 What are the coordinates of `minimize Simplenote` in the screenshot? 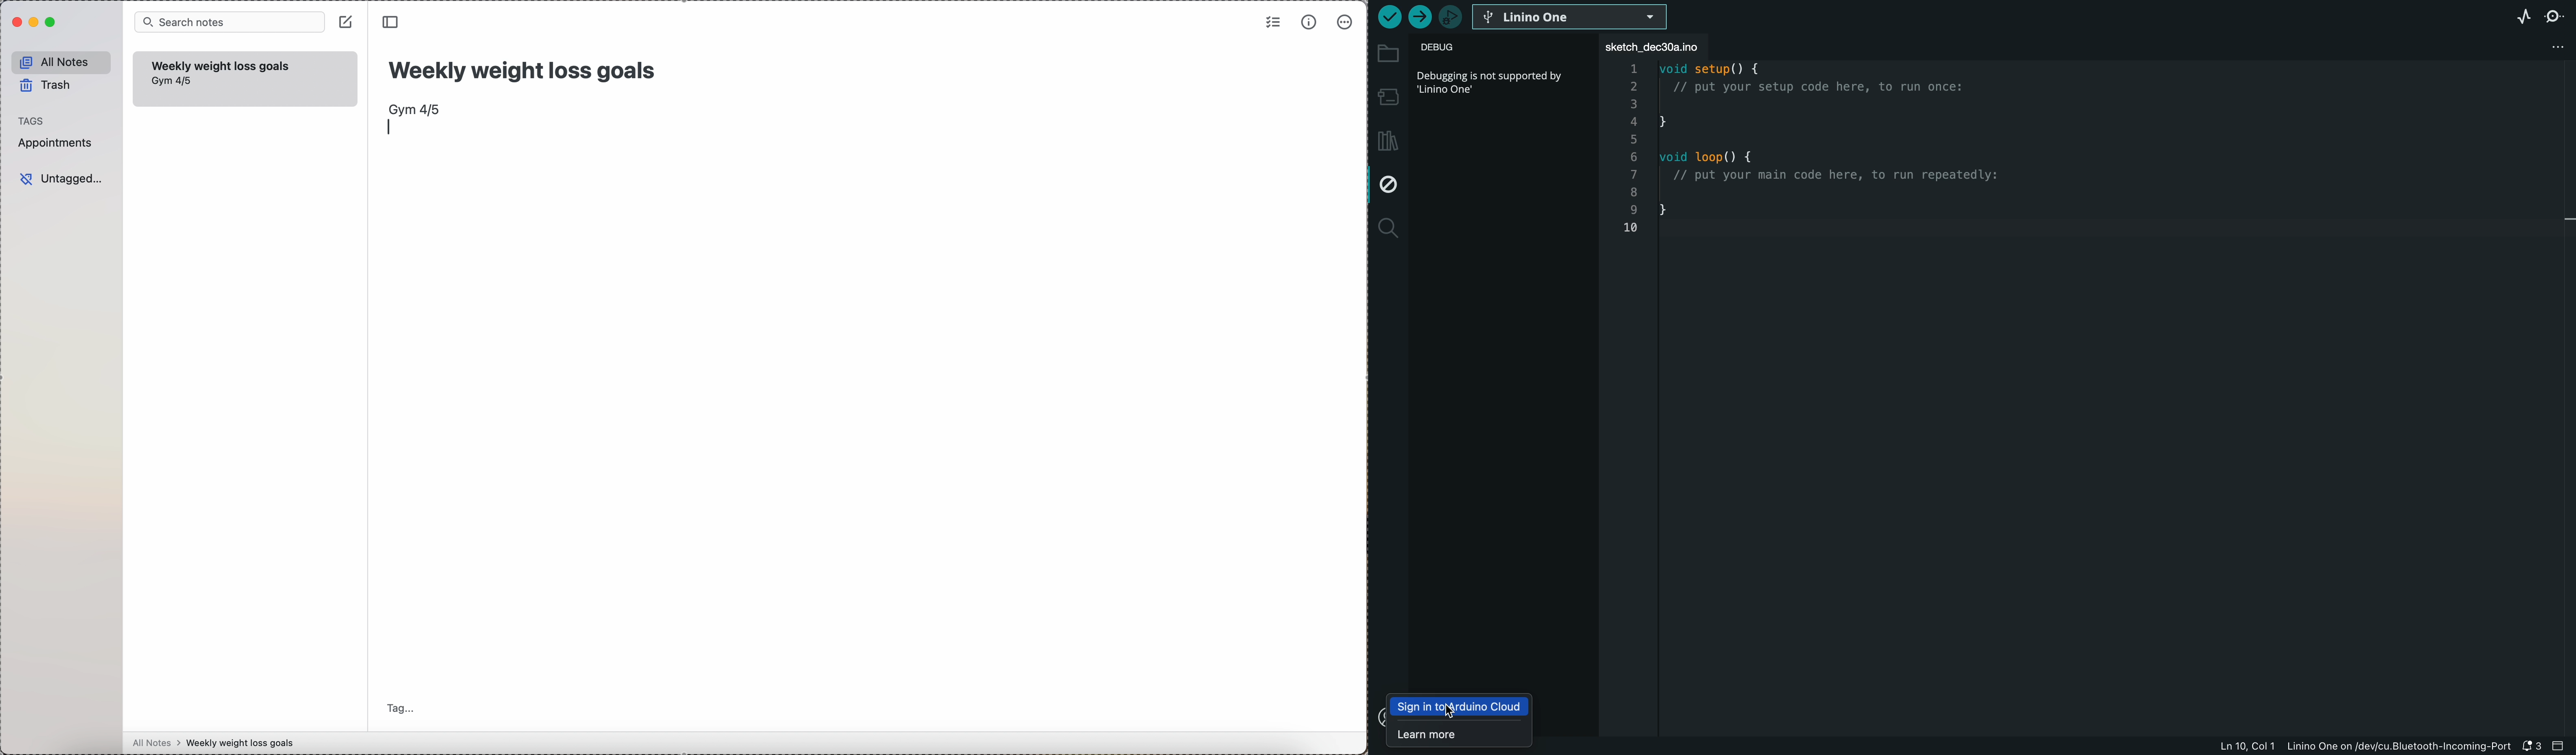 It's located at (35, 22).